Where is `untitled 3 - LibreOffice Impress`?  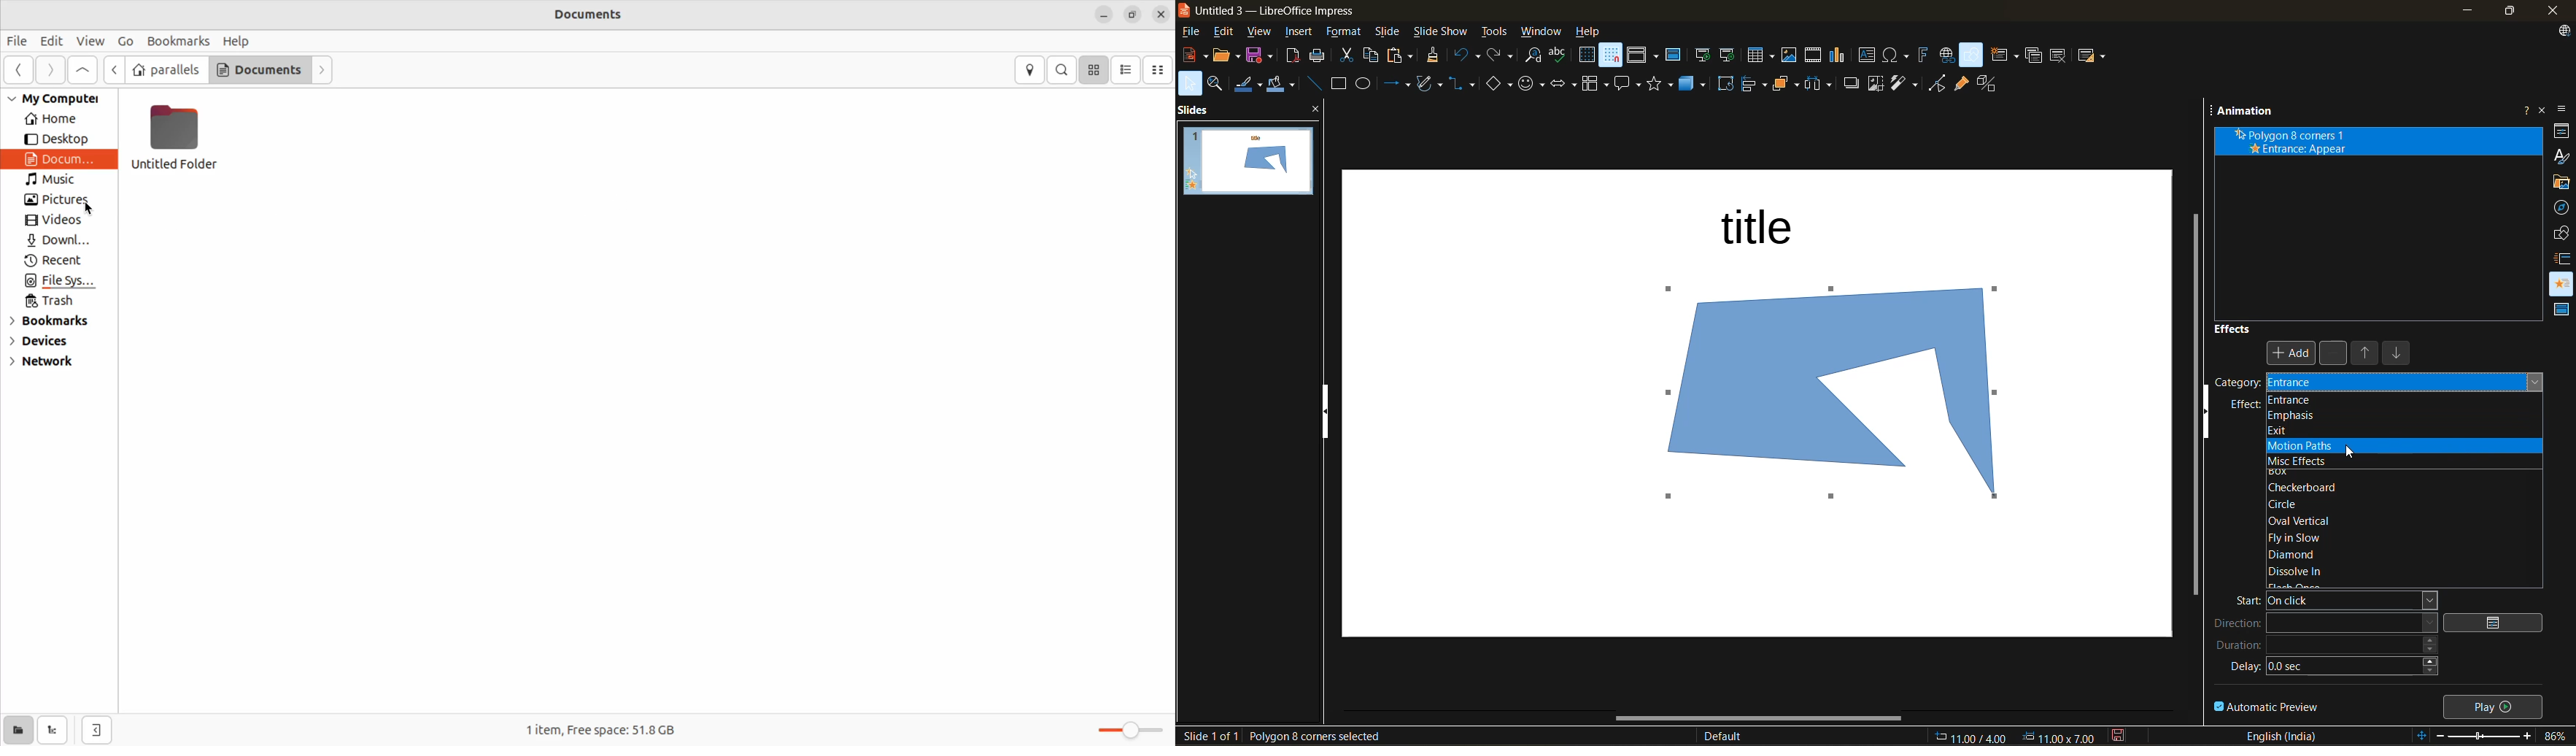 untitled 3 - LibreOffice Impress is located at coordinates (1291, 9).